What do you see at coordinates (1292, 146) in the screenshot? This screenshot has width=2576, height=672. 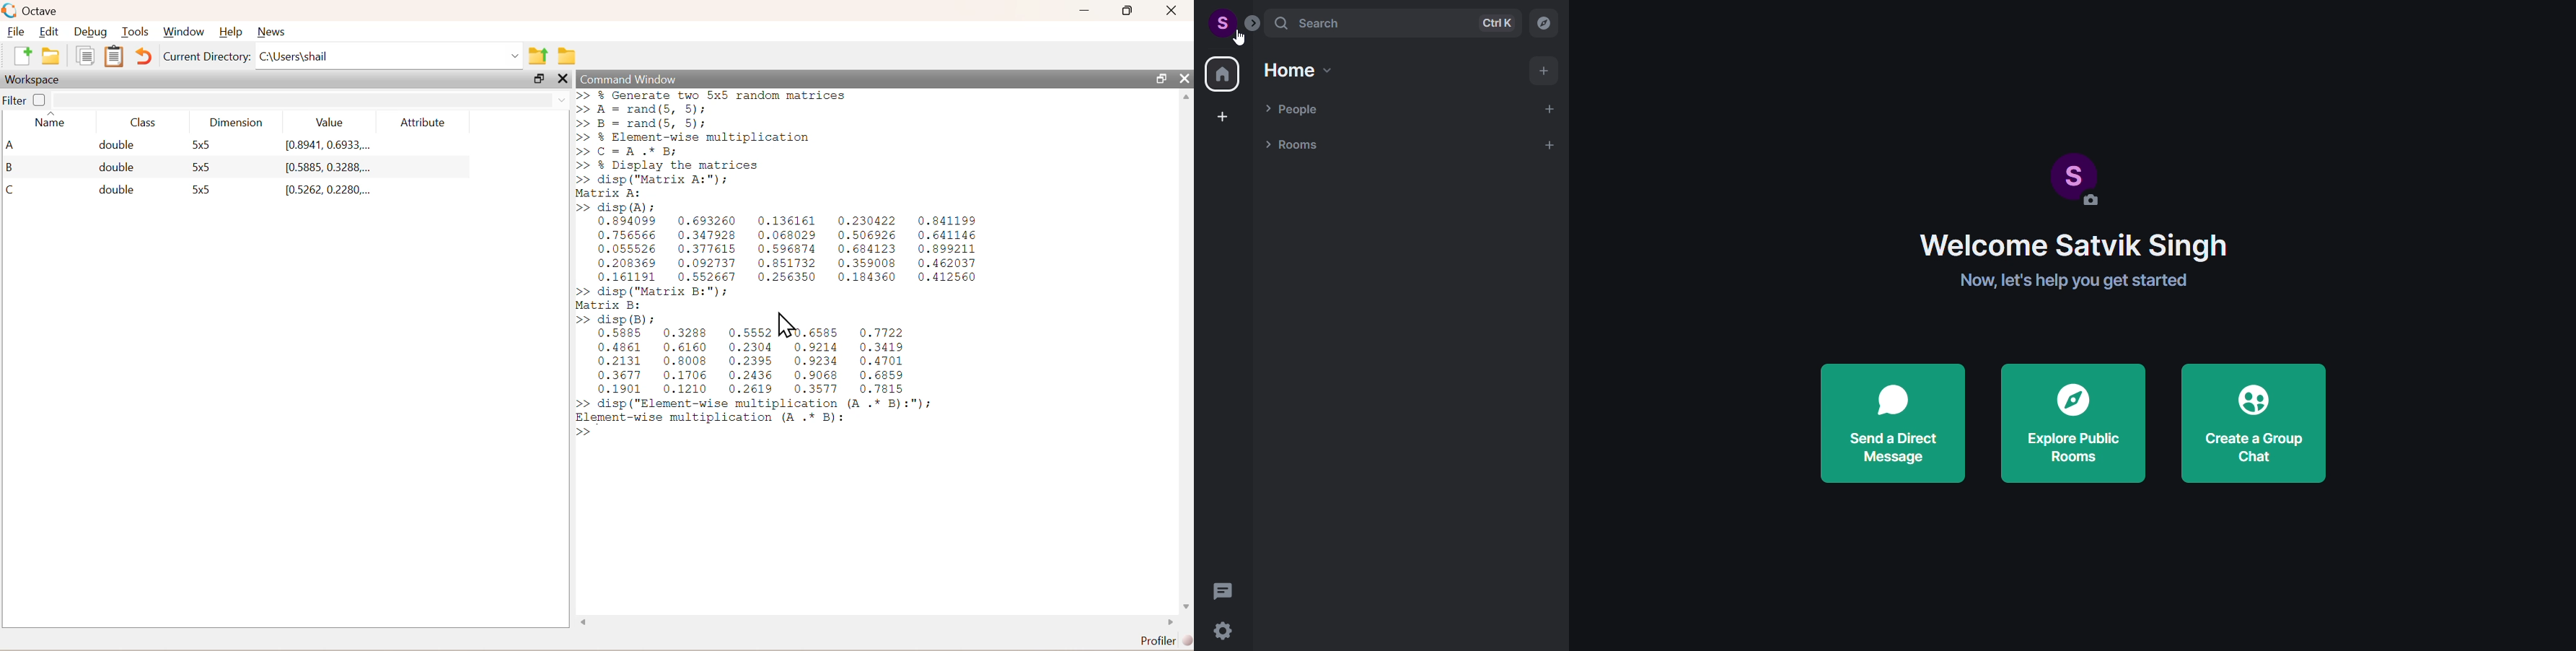 I see `rooms` at bounding box center [1292, 146].